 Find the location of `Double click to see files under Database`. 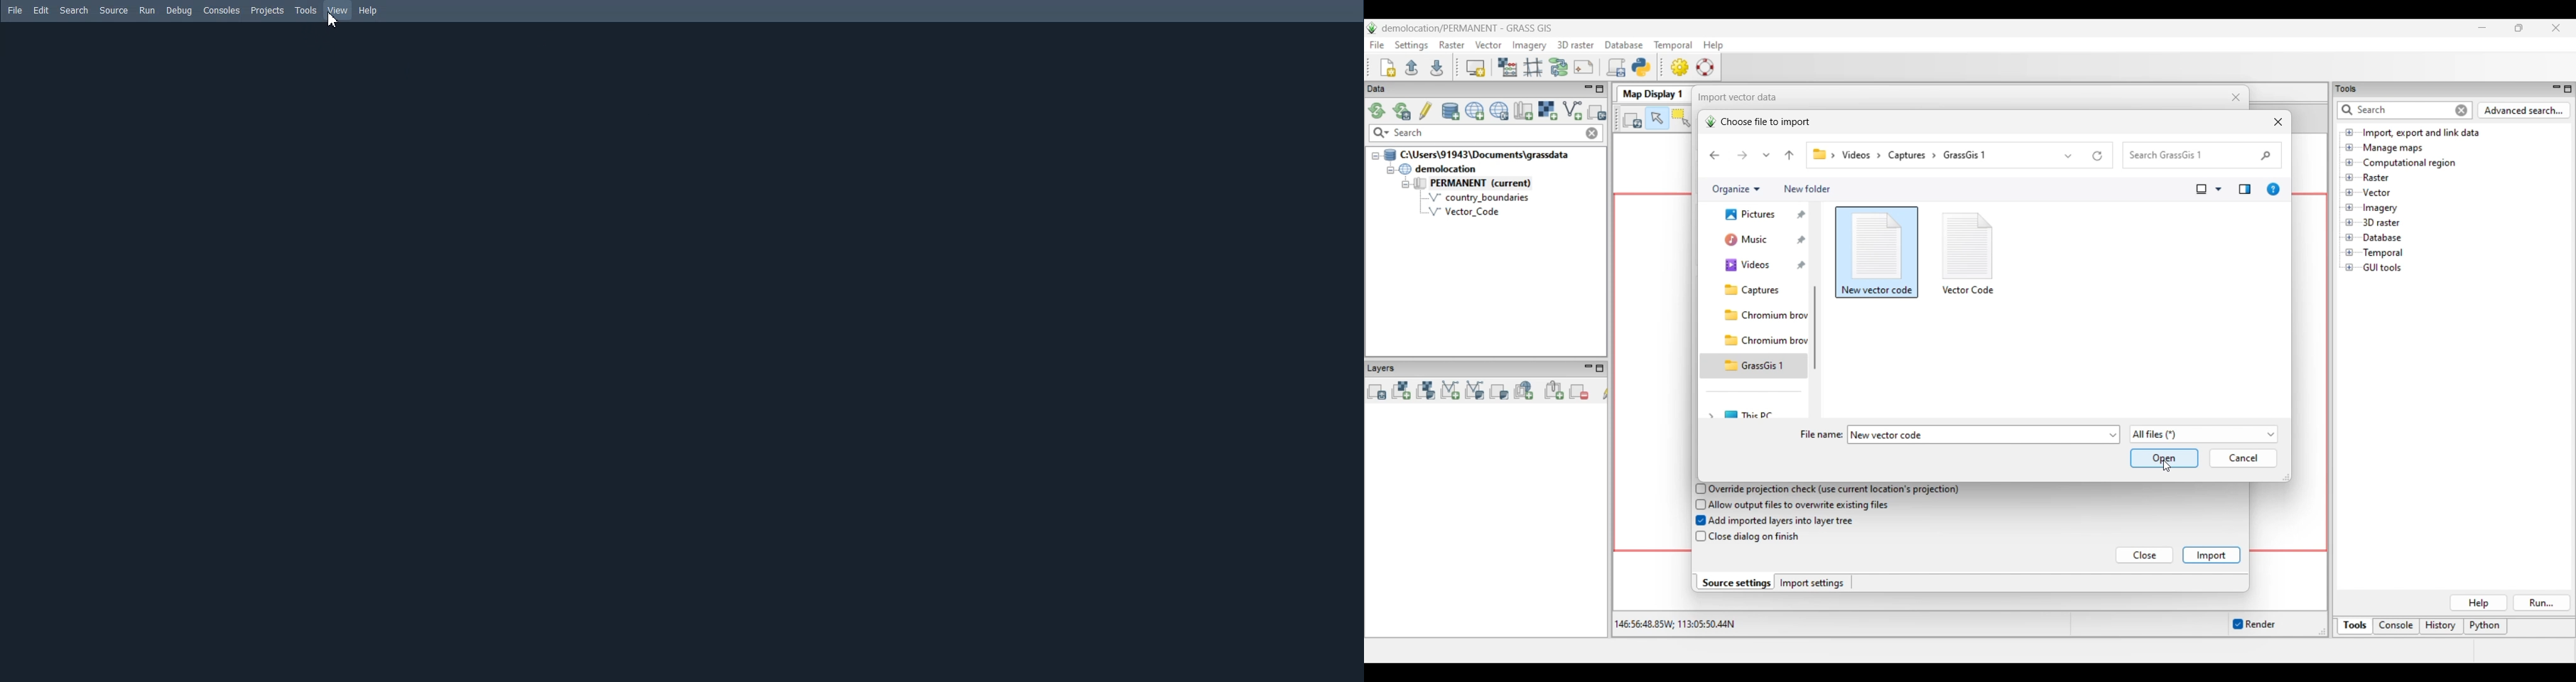

Double click to see files under Database is located at coordinates (2382, 238).